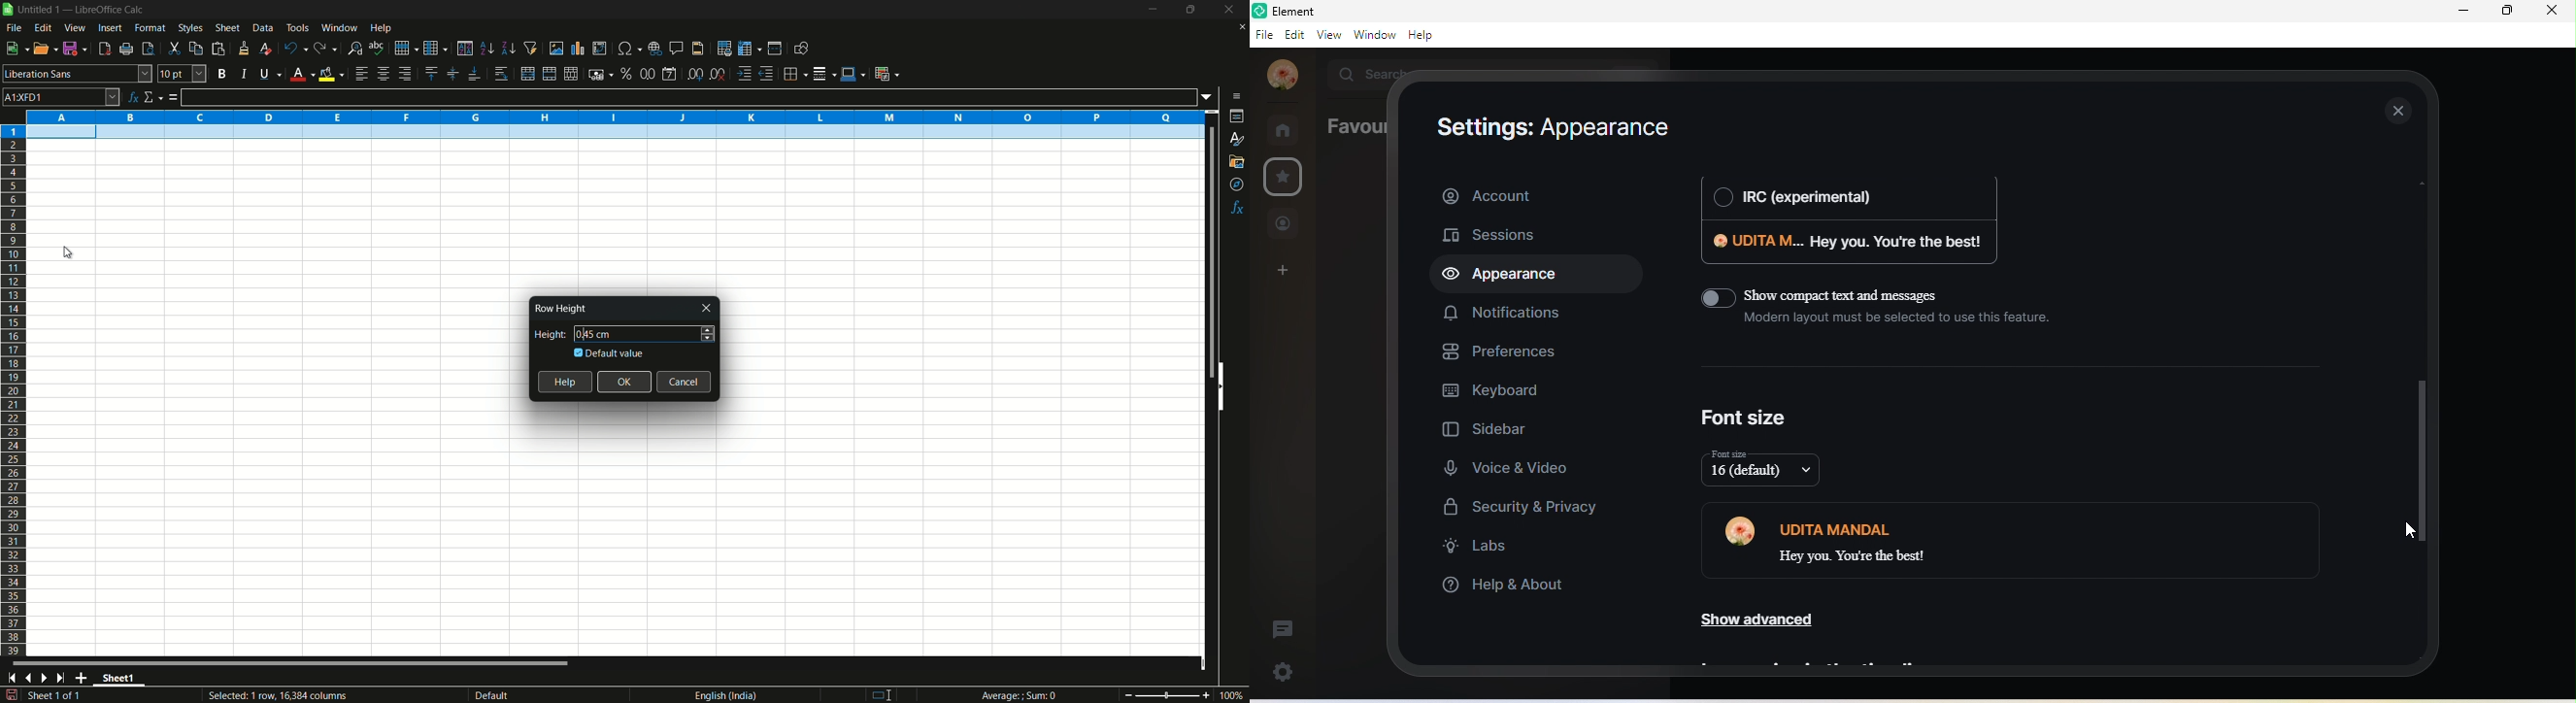 The width and height of the screenshot is (2576, 728). What do you see at coordinates (61, 96) in the screenshot?
I see `cell name` at bounding box center [61, 96].